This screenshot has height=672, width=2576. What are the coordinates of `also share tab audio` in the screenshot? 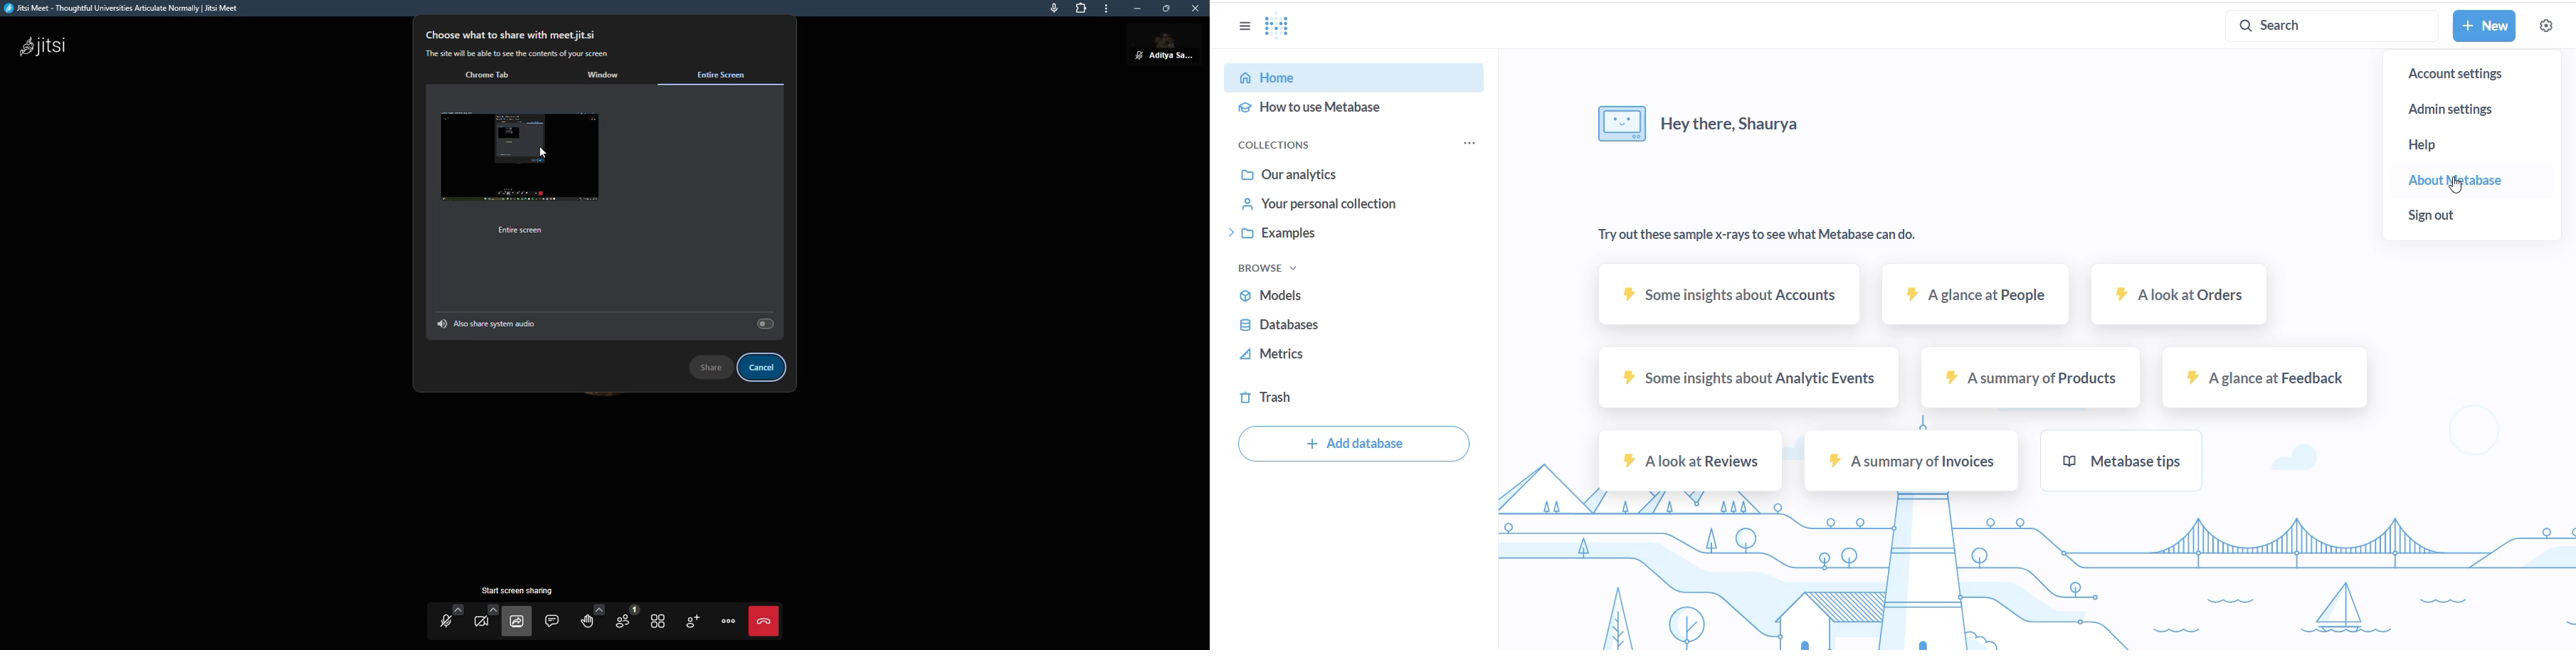 It's located at (487, 322).